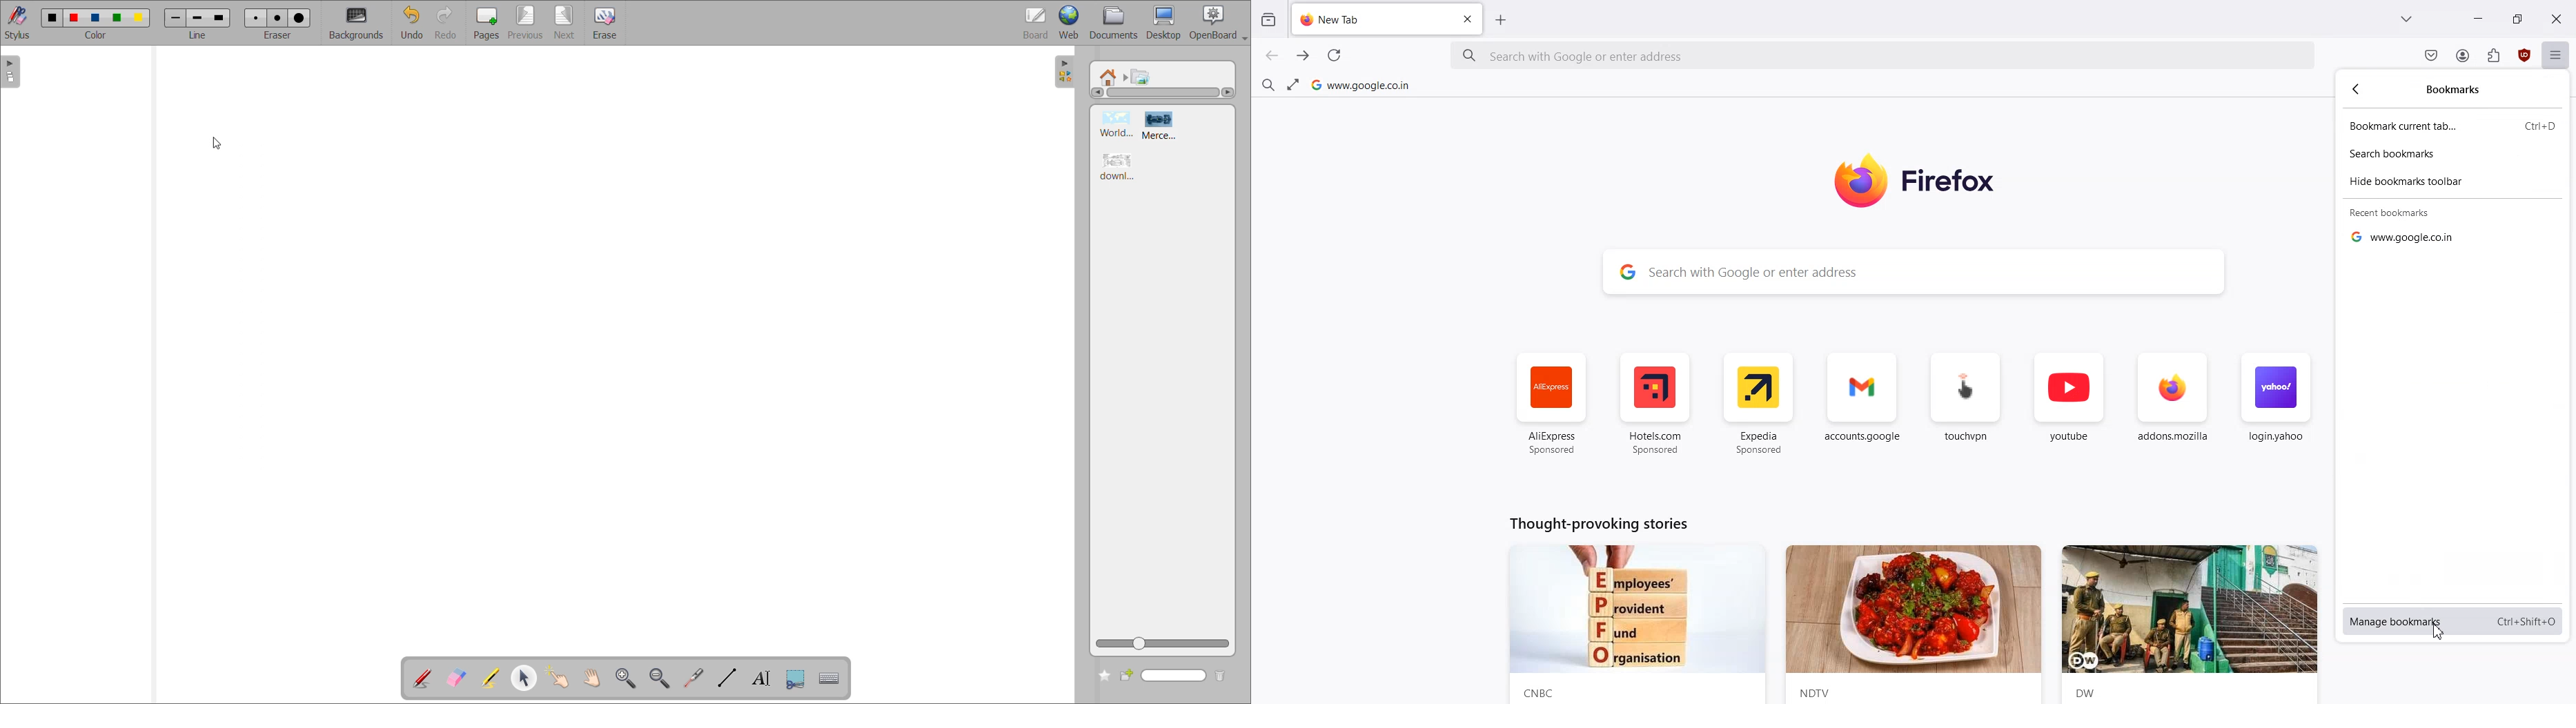 This screenshot has height=728, width=2576. I want to click on eraser, so click(278, 38).